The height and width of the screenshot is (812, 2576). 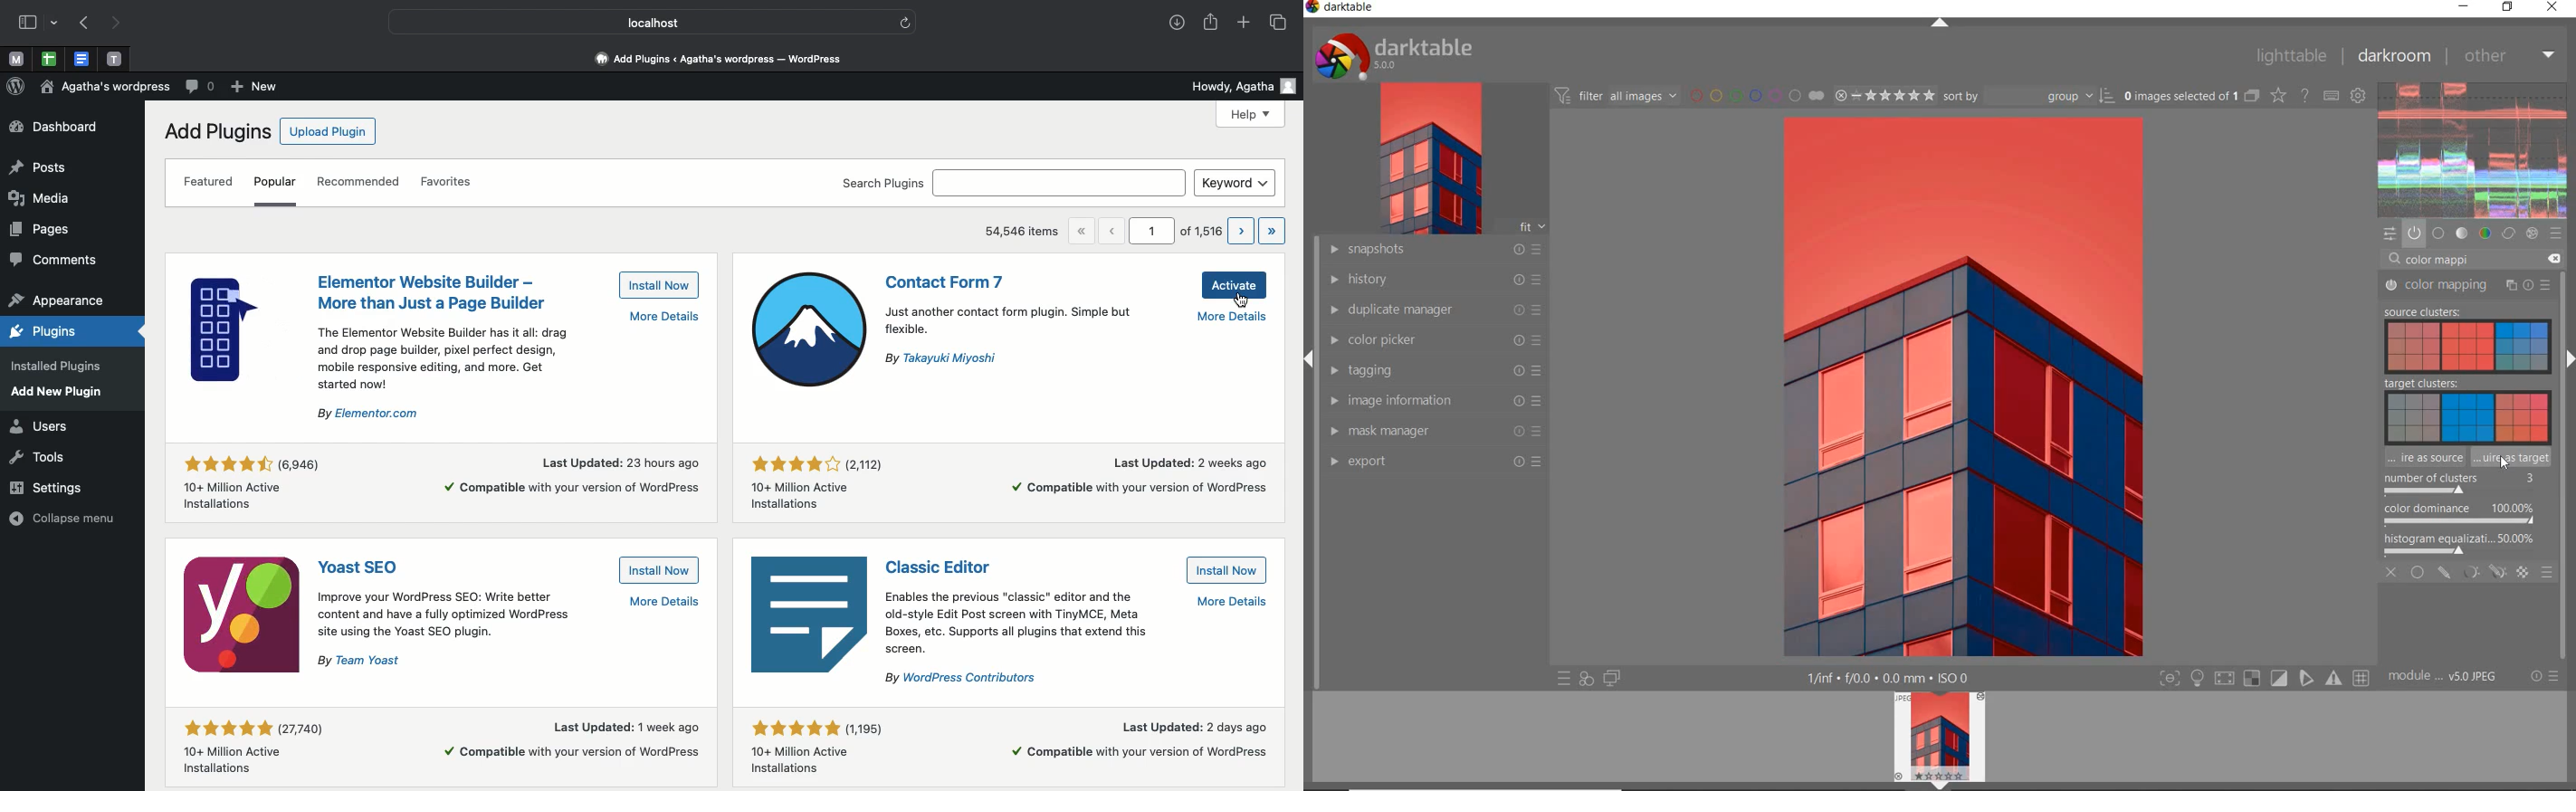 What do you see at coordinates (2418, 574) in the screenshot?
I see `UNIFORMLY` at bounding box center [2418, 574].